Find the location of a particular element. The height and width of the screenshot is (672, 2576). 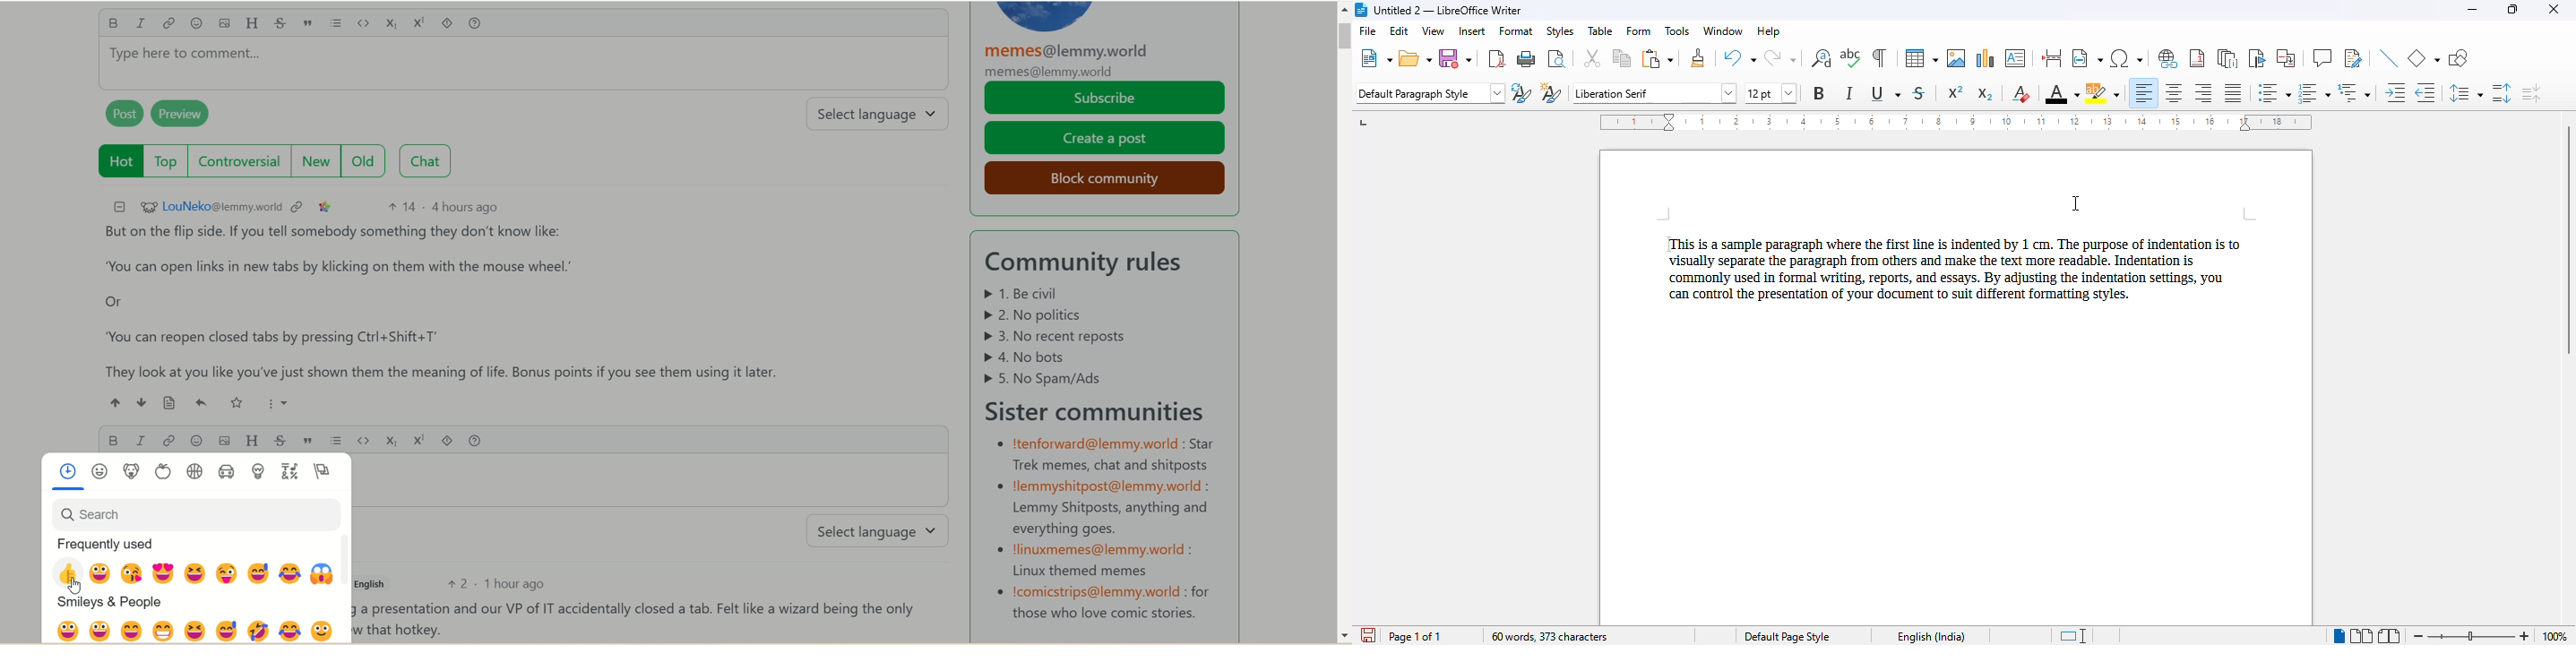

insert comment is located at coordinates (2322, 57).